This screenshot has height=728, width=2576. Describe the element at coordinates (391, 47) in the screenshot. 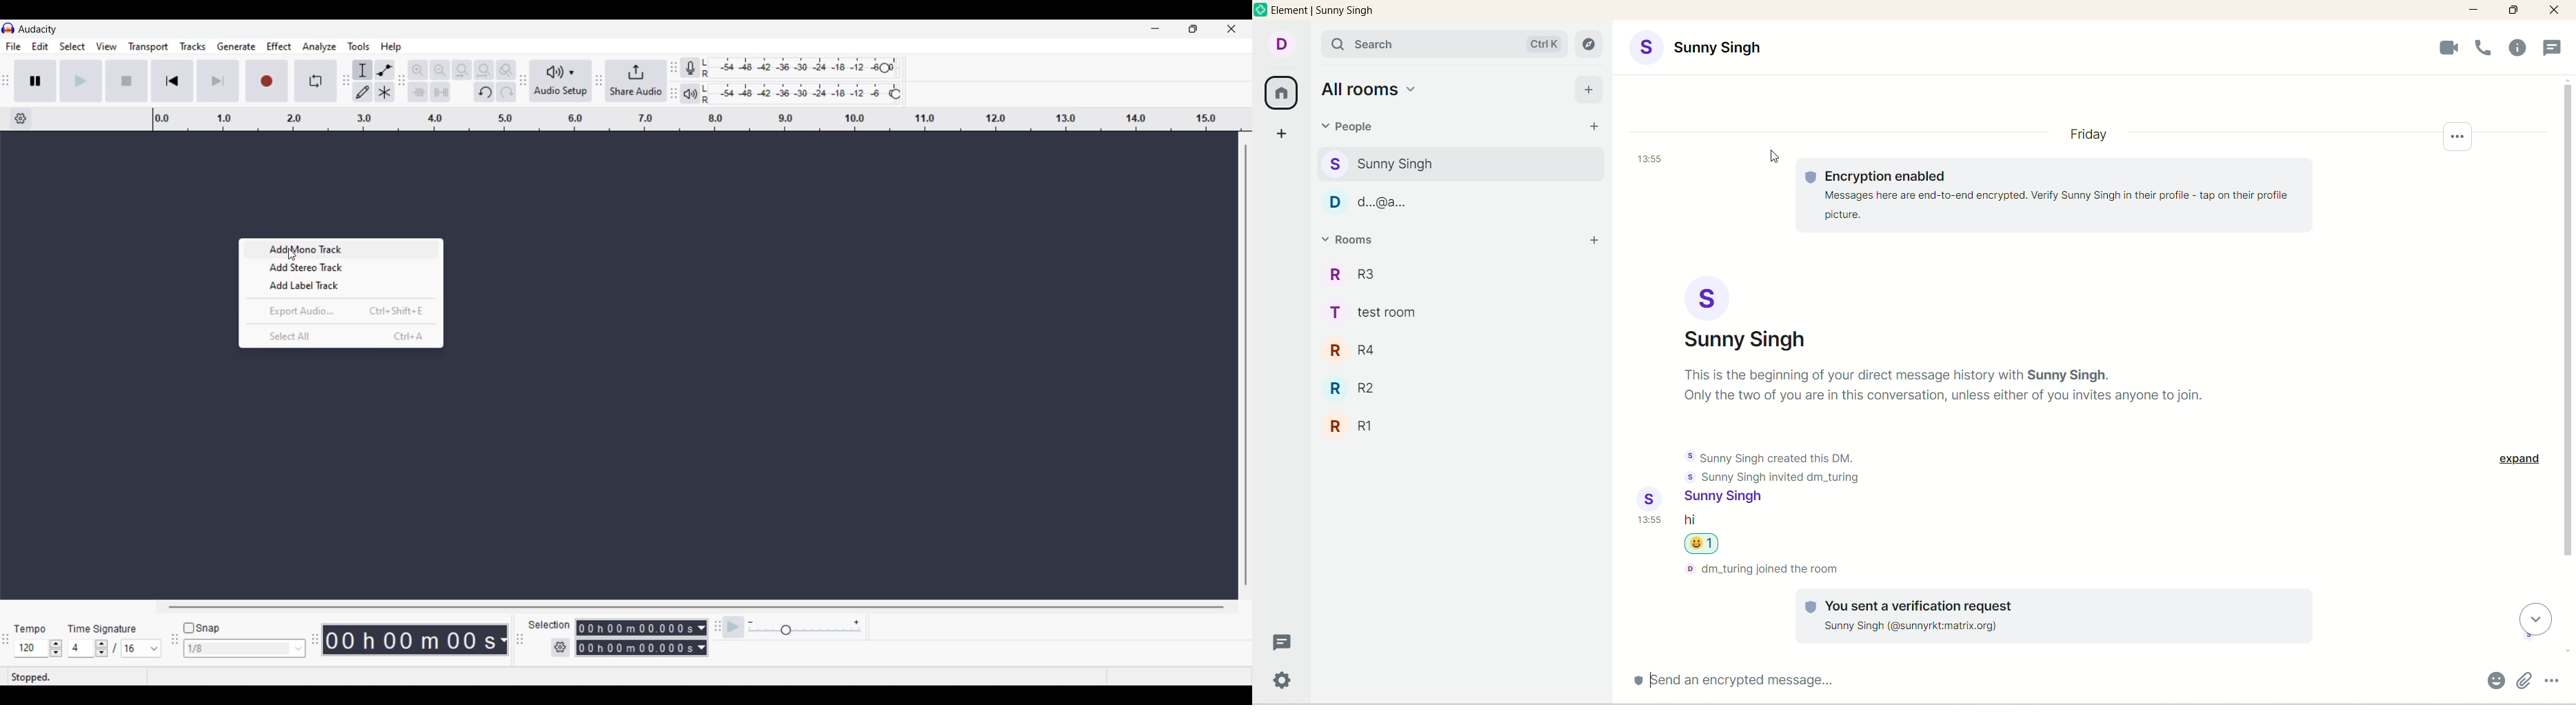

I see `Help menu` at that location.